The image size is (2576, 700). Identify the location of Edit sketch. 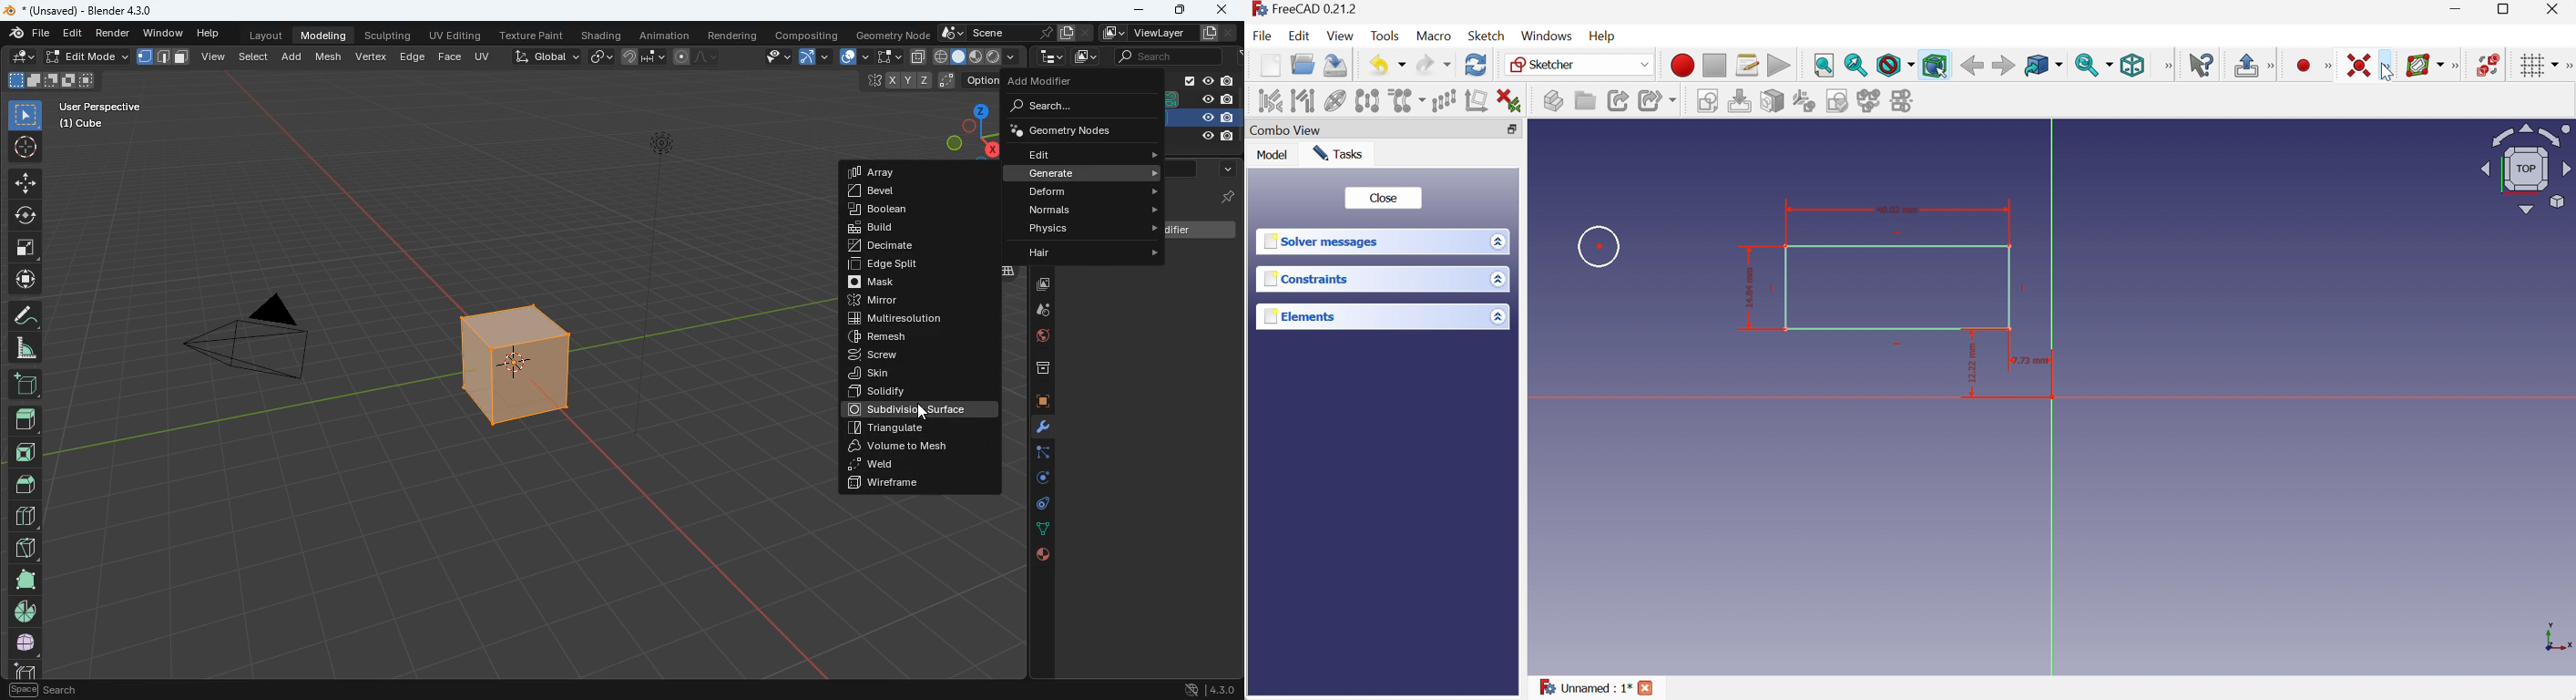
(1742, 101).